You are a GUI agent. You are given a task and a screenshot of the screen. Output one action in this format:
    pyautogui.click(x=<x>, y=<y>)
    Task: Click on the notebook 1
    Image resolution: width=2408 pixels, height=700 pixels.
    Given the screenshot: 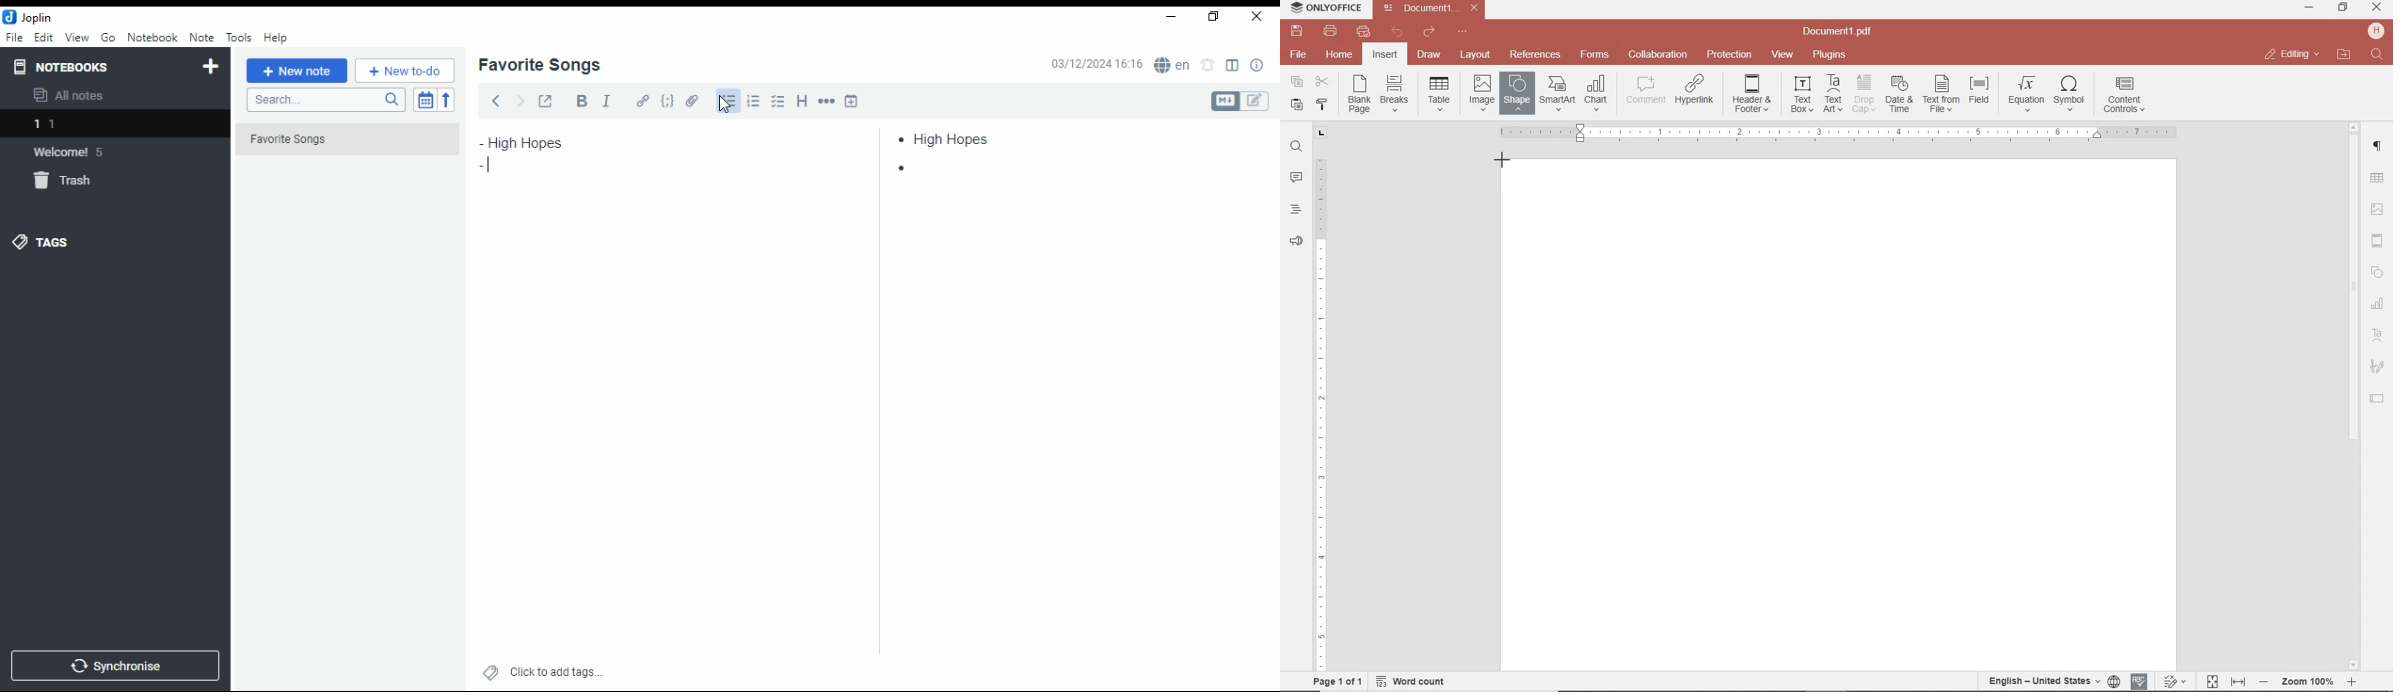 What is the action you would take?
    pyautogui.click(x=73, y=126)
    